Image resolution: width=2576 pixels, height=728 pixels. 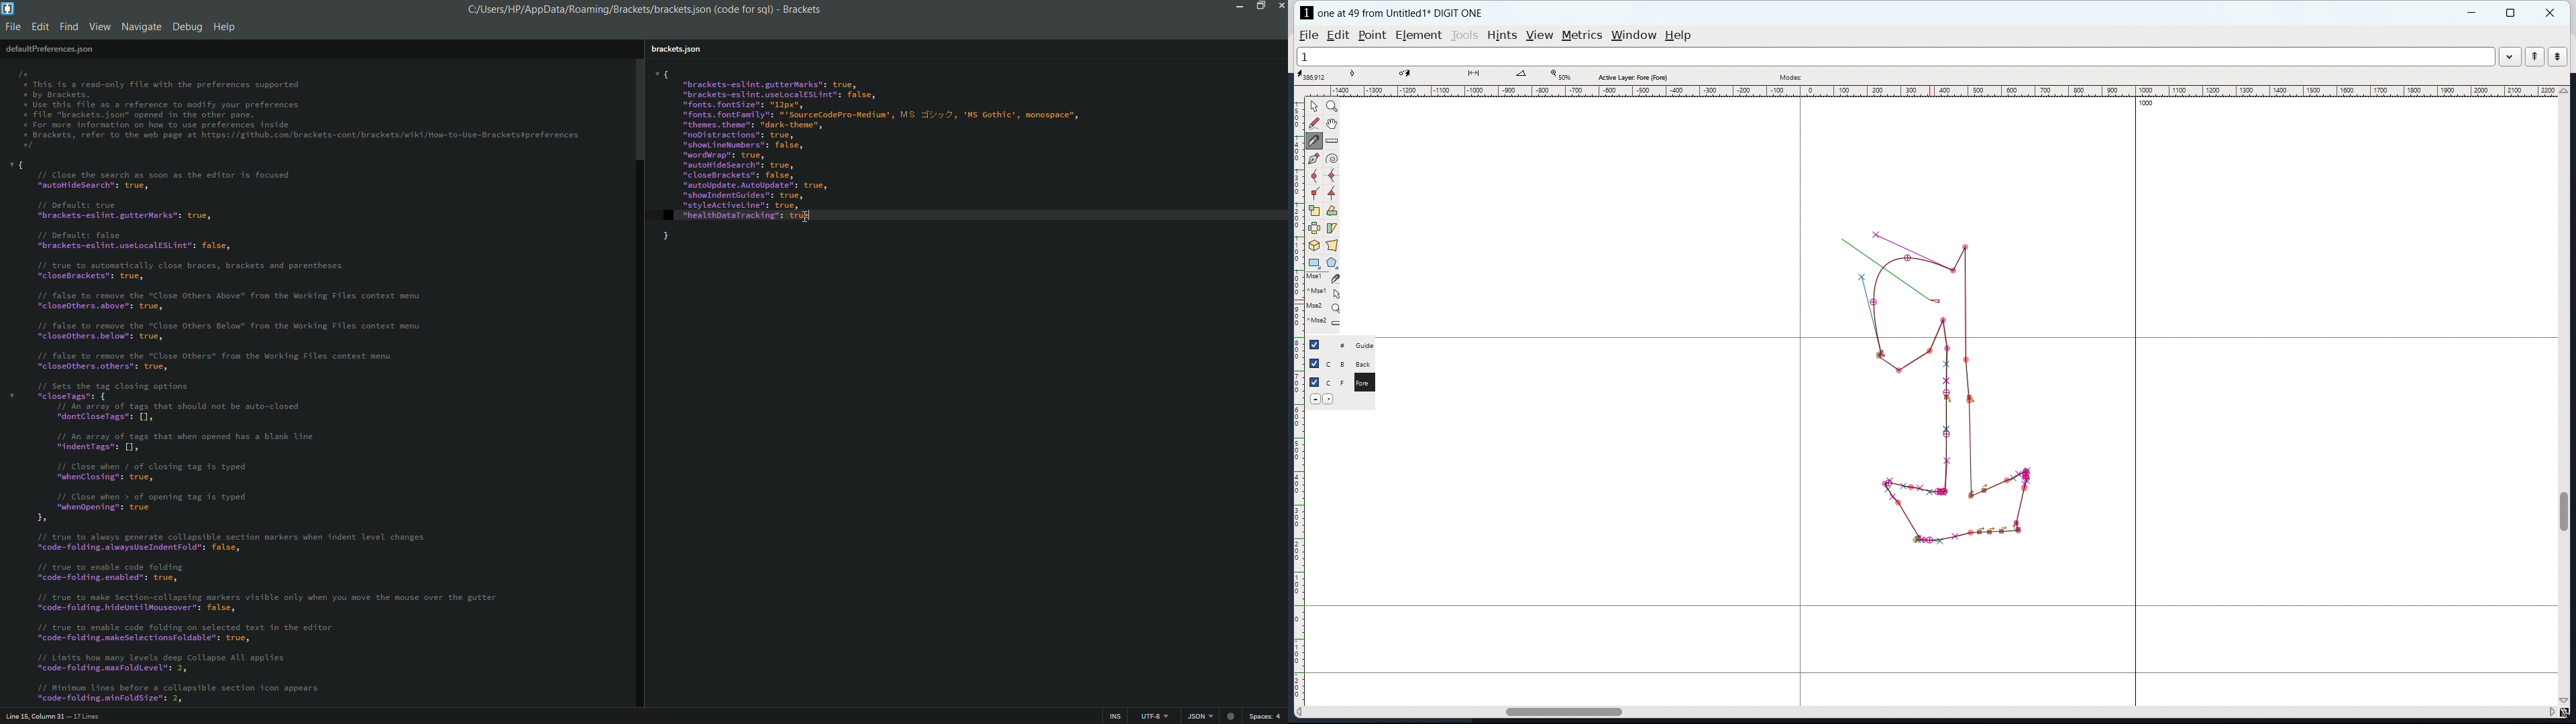 What do you see at coordinates (89, 716) in the screenshot?
I see `Number of lines` at bounding box center [89, 716].